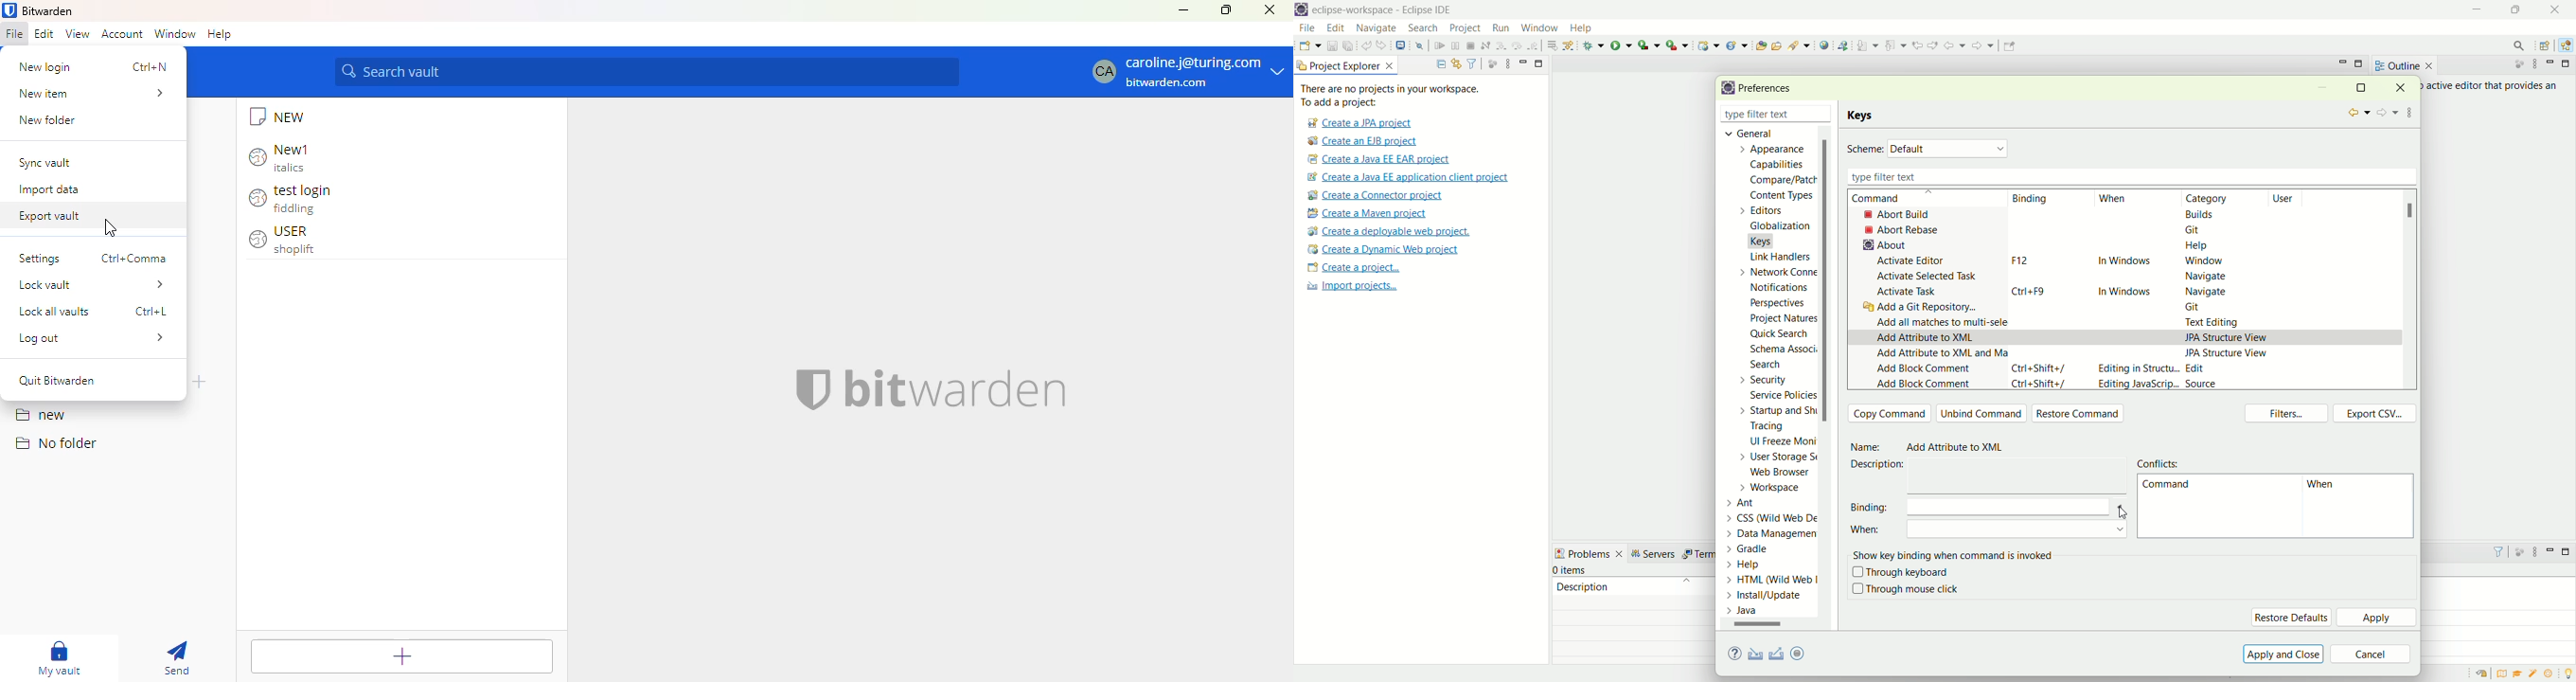 The width and height of the screenshot is (2576, 700). What do you see at coordinates (1785, 350) in the screenshot?
I see `schema association` at bounding box center [1785, 350].